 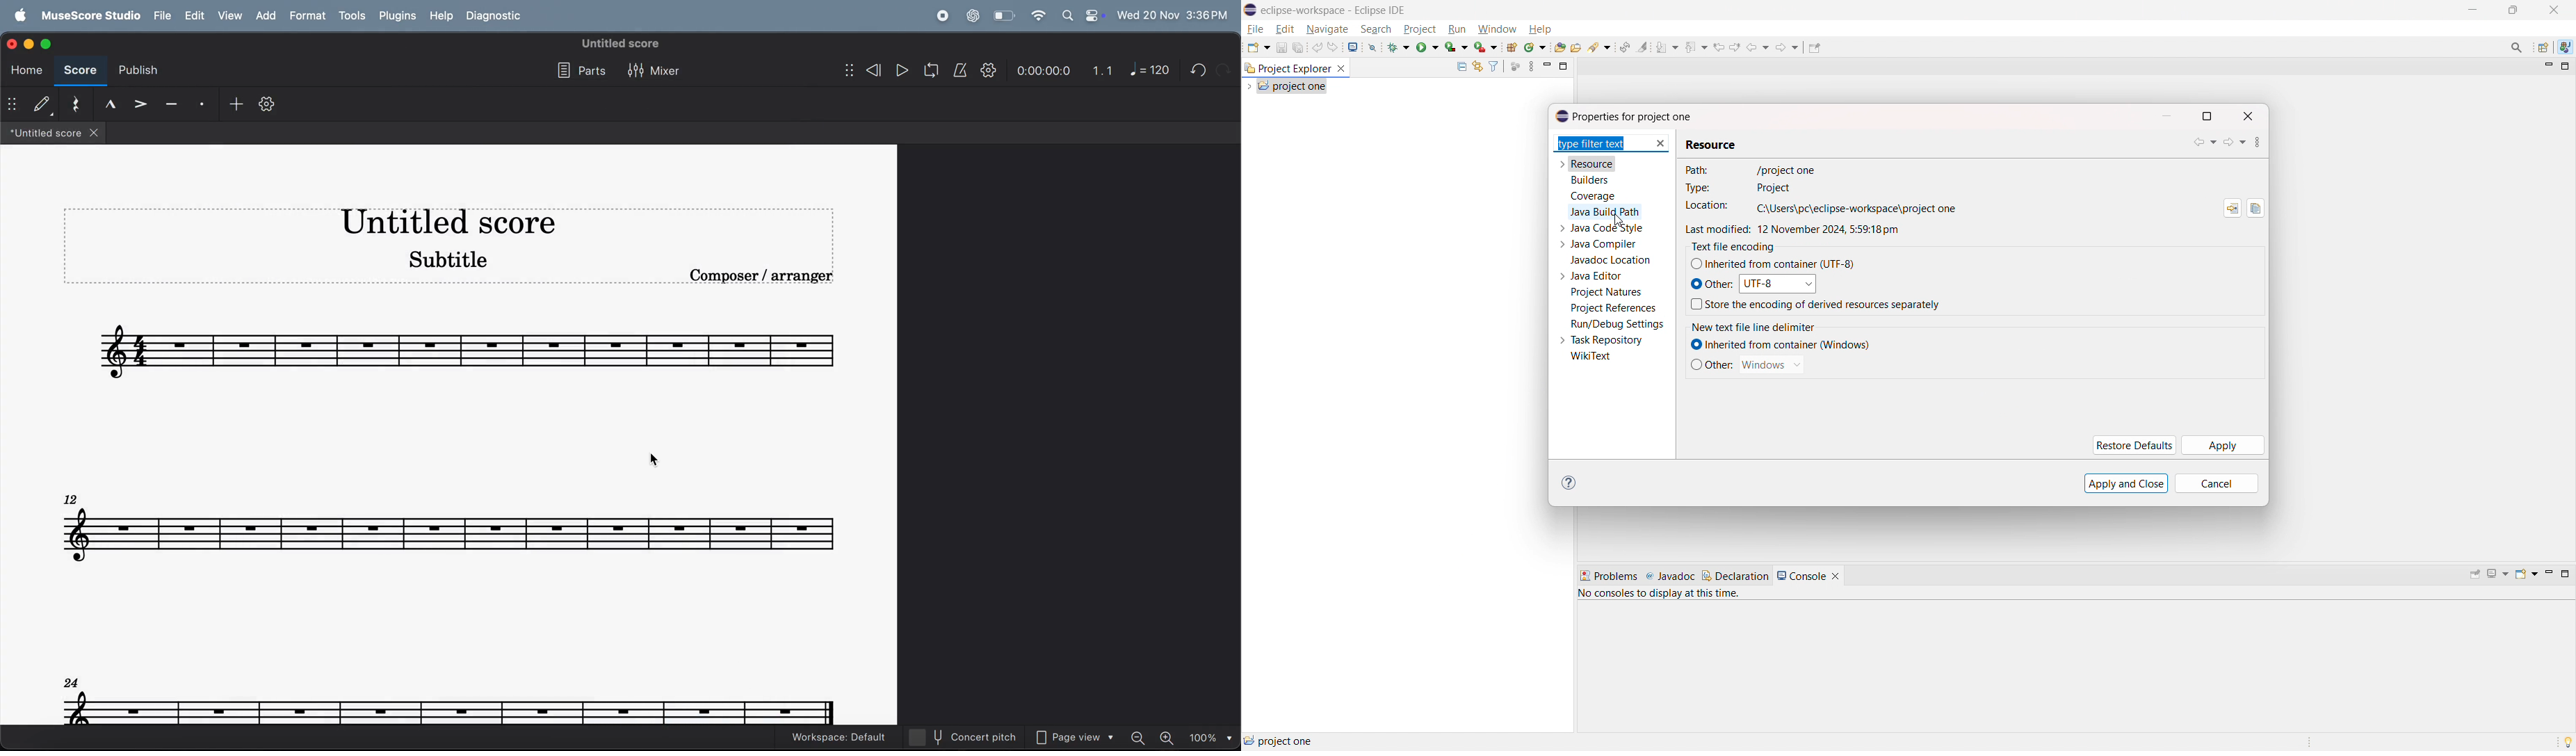 I want to click on back, so click(x=2205, y=143).